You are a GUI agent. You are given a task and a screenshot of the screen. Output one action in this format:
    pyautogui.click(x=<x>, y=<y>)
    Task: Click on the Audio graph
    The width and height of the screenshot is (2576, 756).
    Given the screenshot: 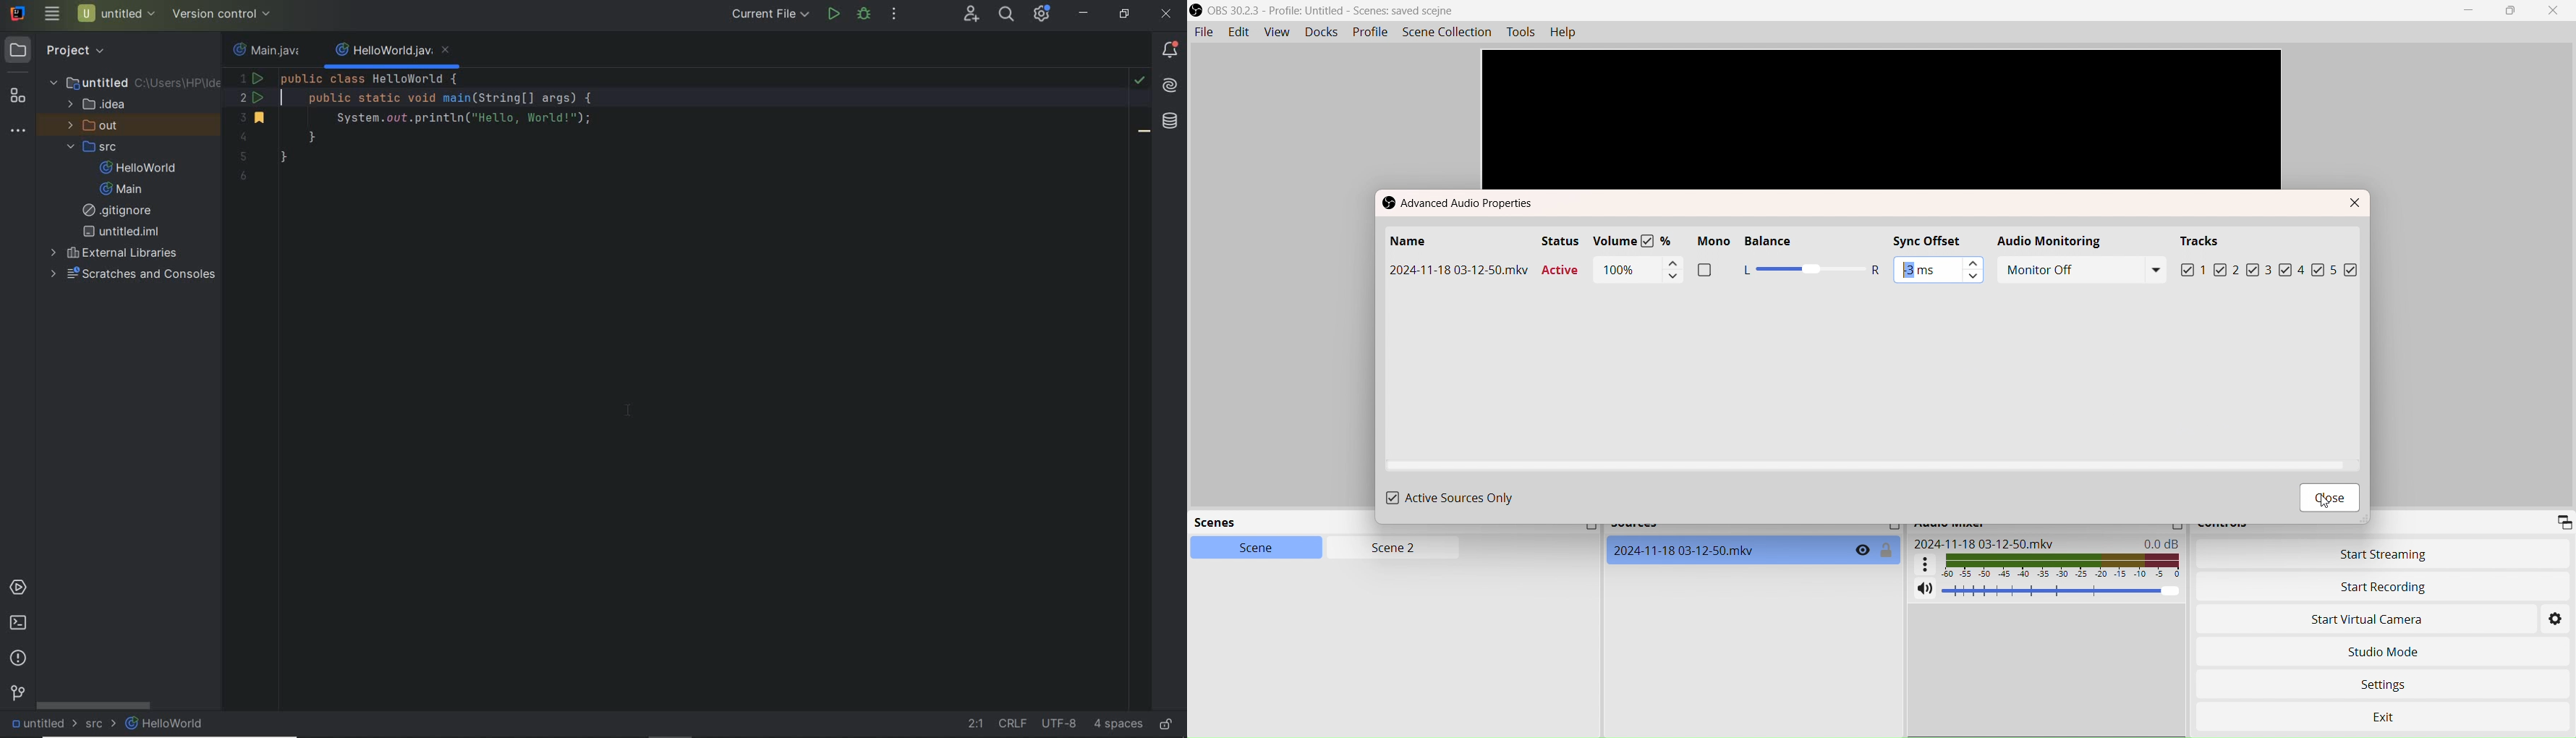 What is the action you would take?
    pyautogui.click(x=2049, y=564)
    